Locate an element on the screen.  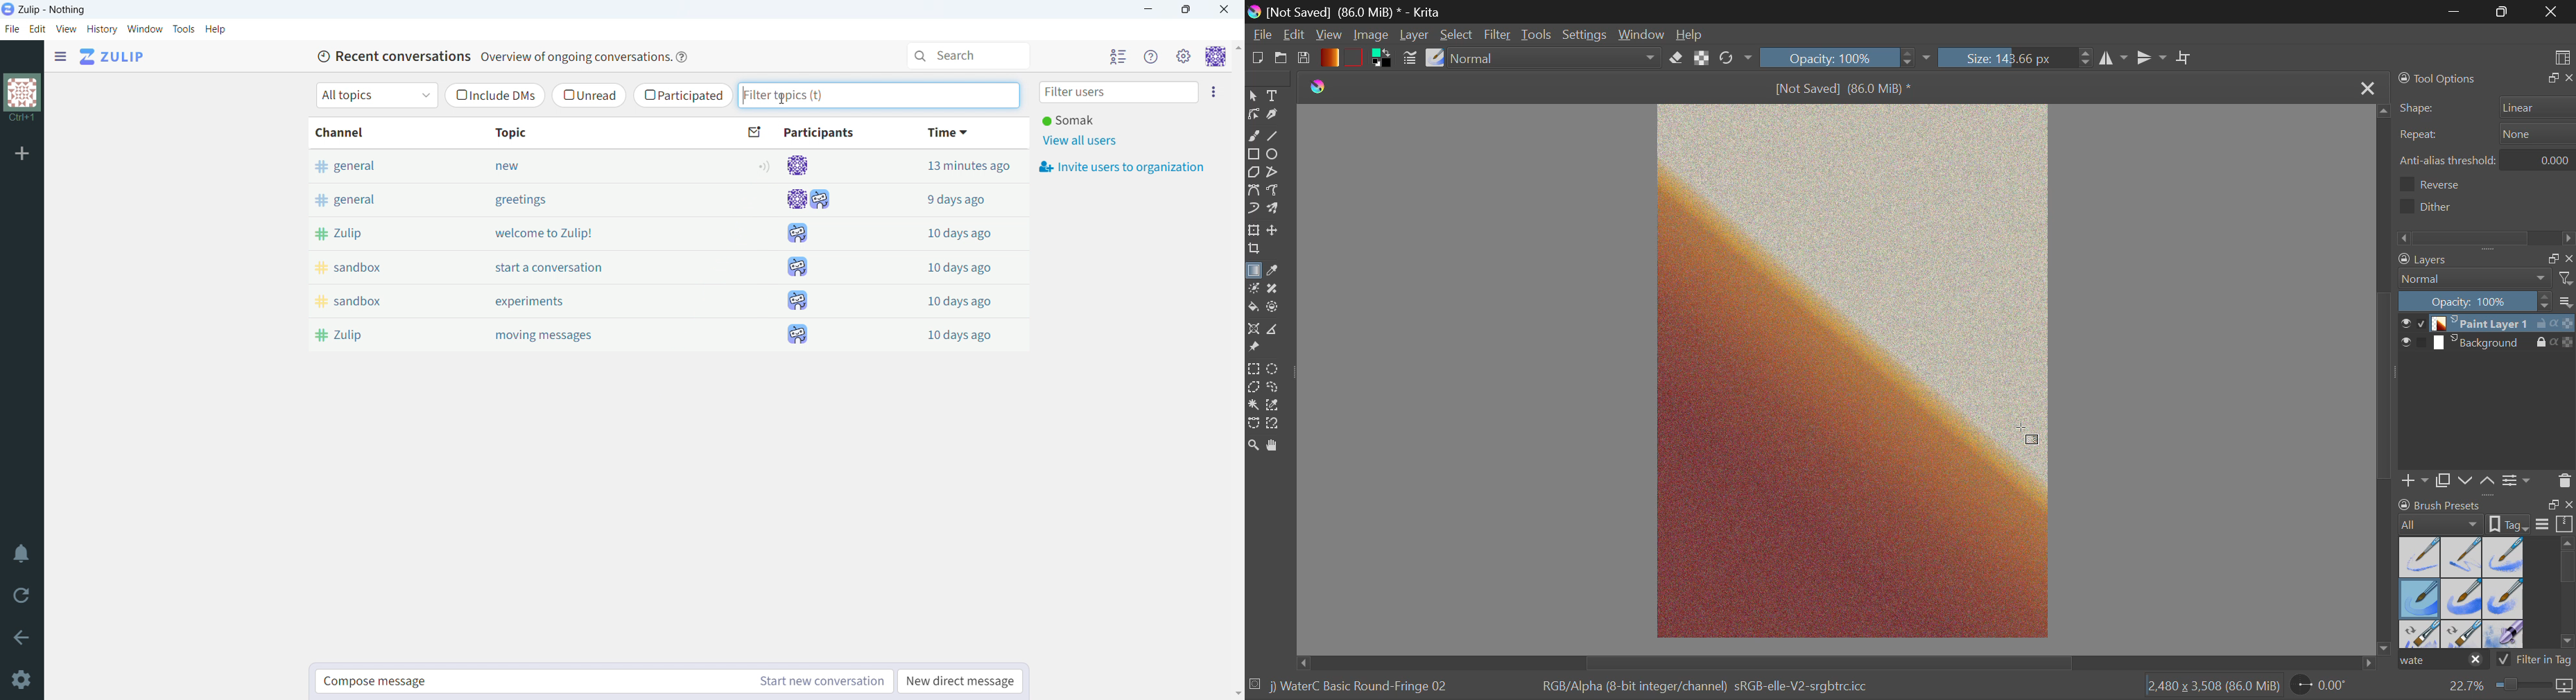
Polygon is located at coordinates (1253, 172).